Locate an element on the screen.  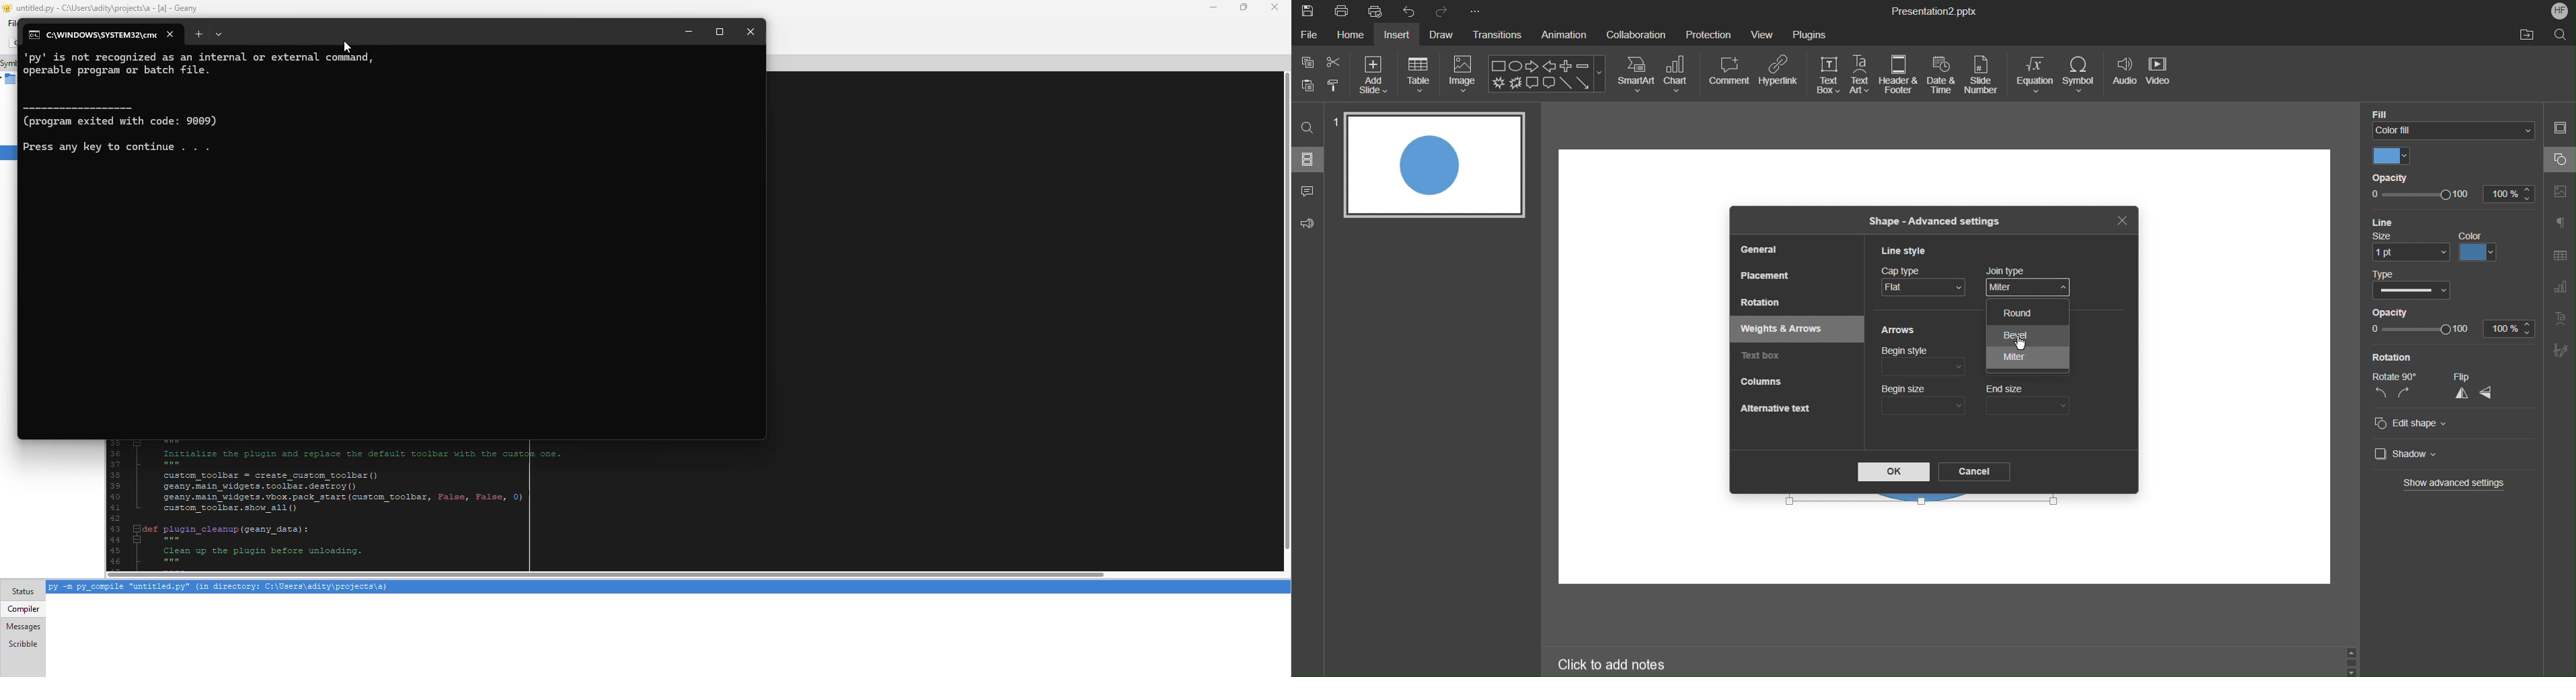
Date & Time is located at coordinates (1942, 75).